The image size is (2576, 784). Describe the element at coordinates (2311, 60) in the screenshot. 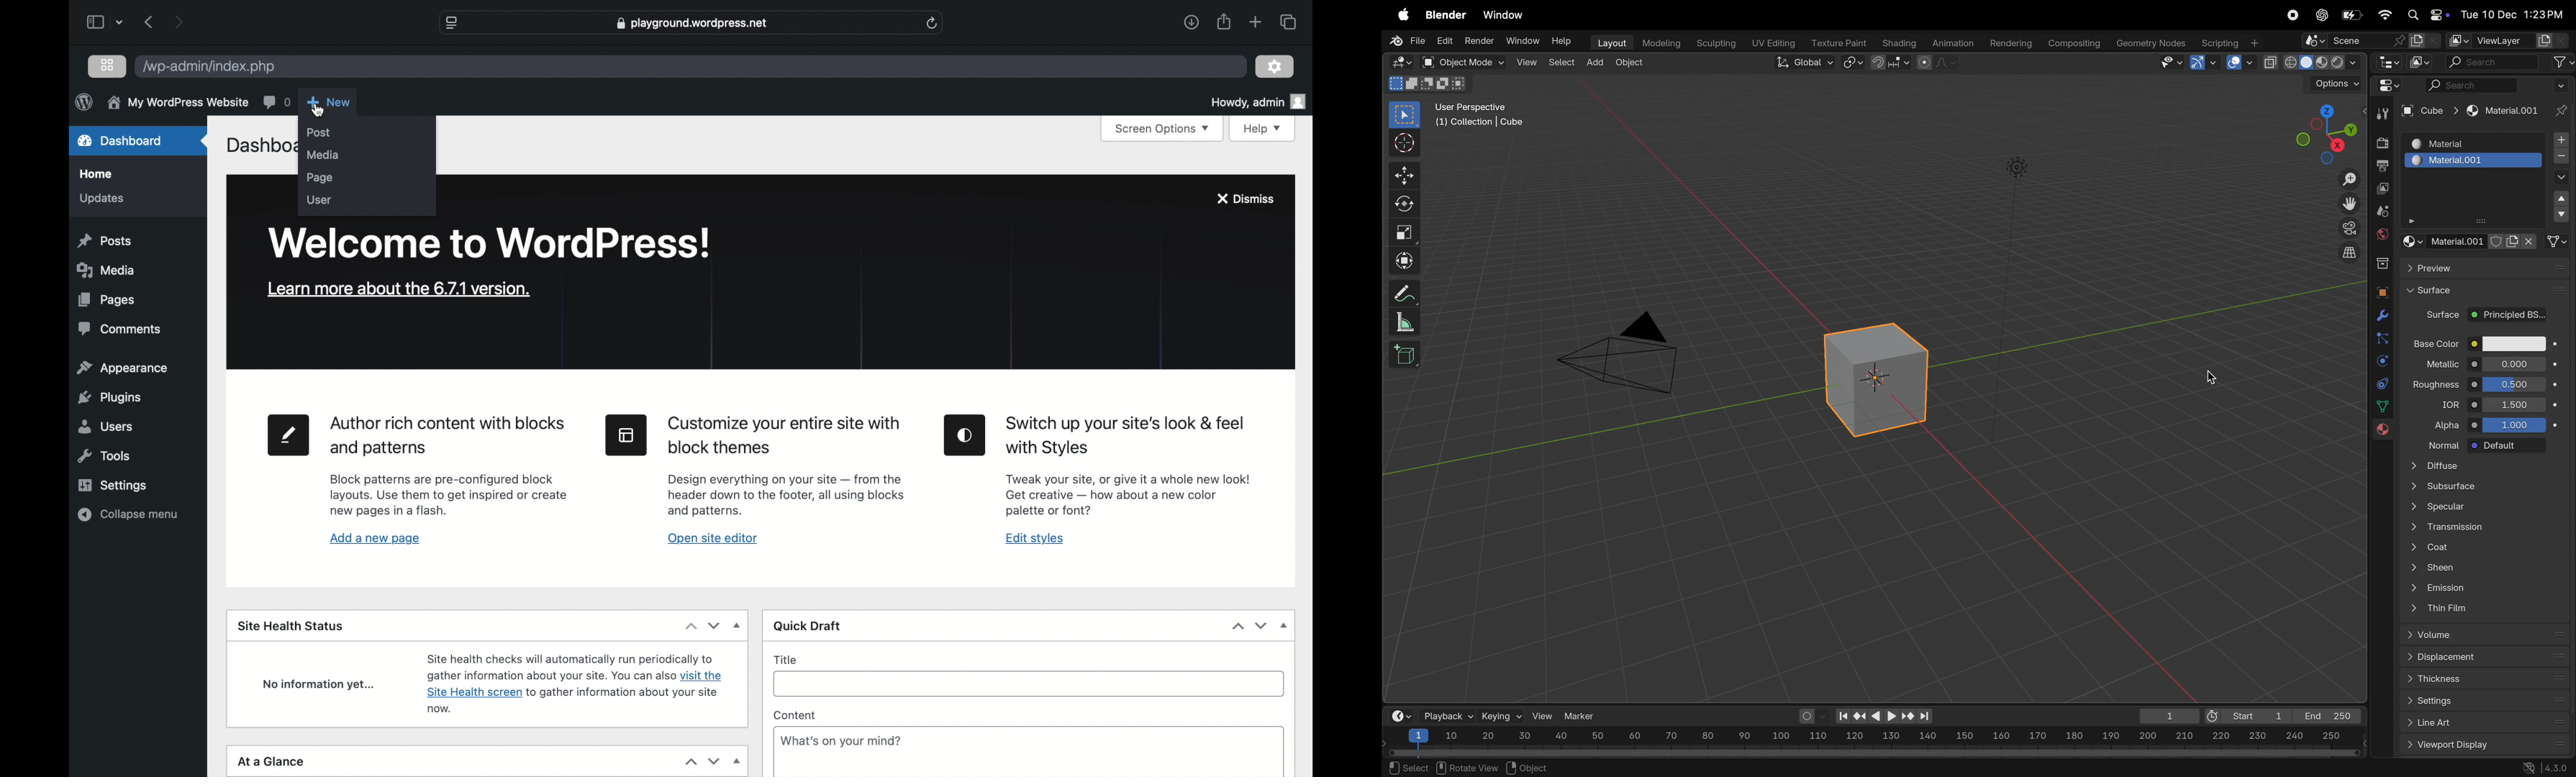

I see `viewport shading` at that location.